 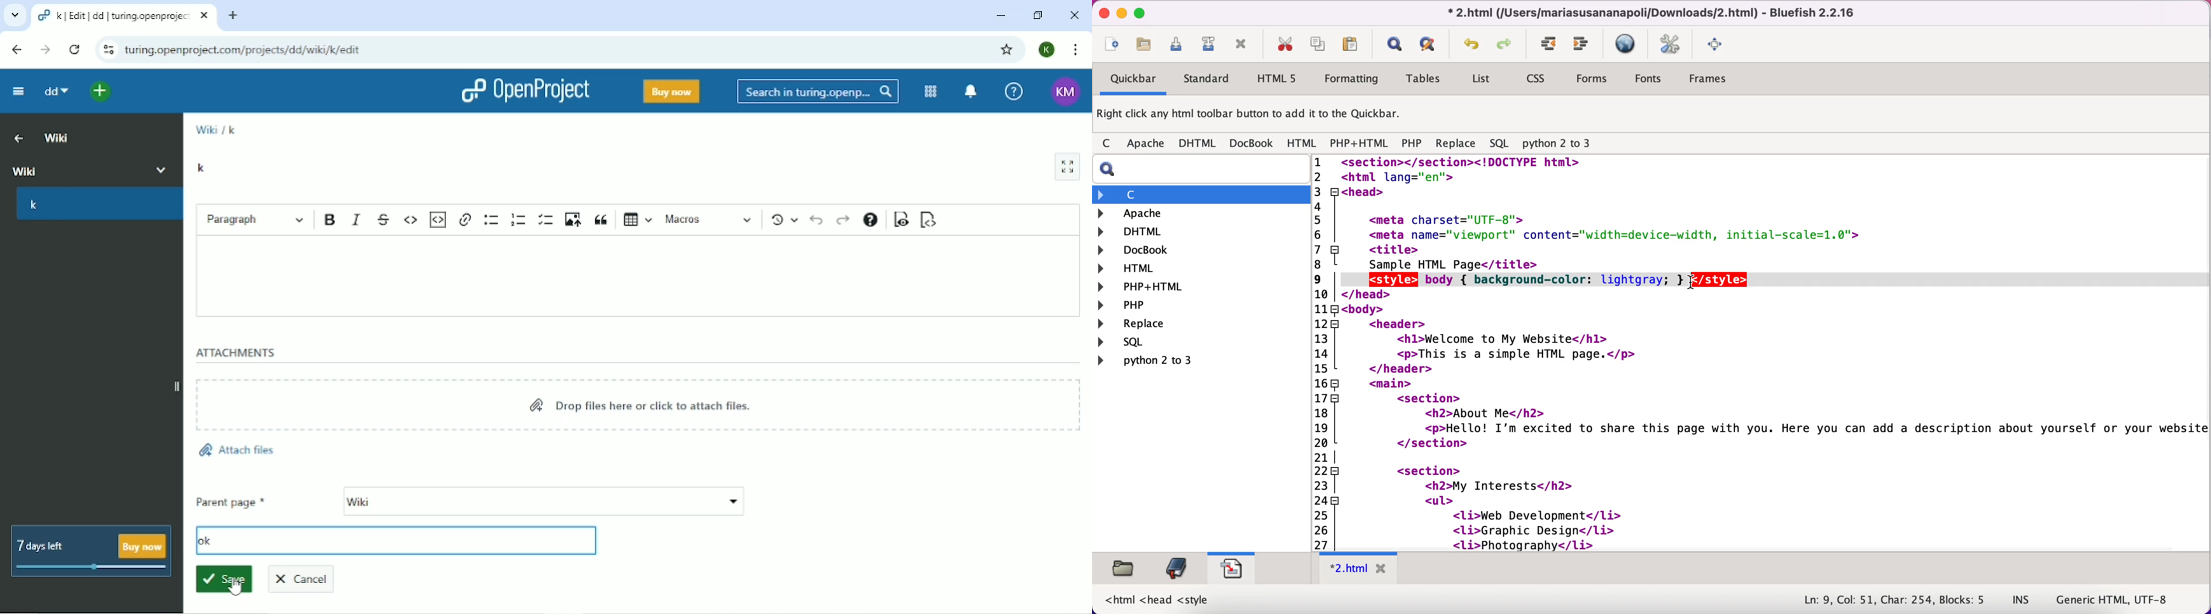 I want to click on dhtml, so click(x=1136, y=230).